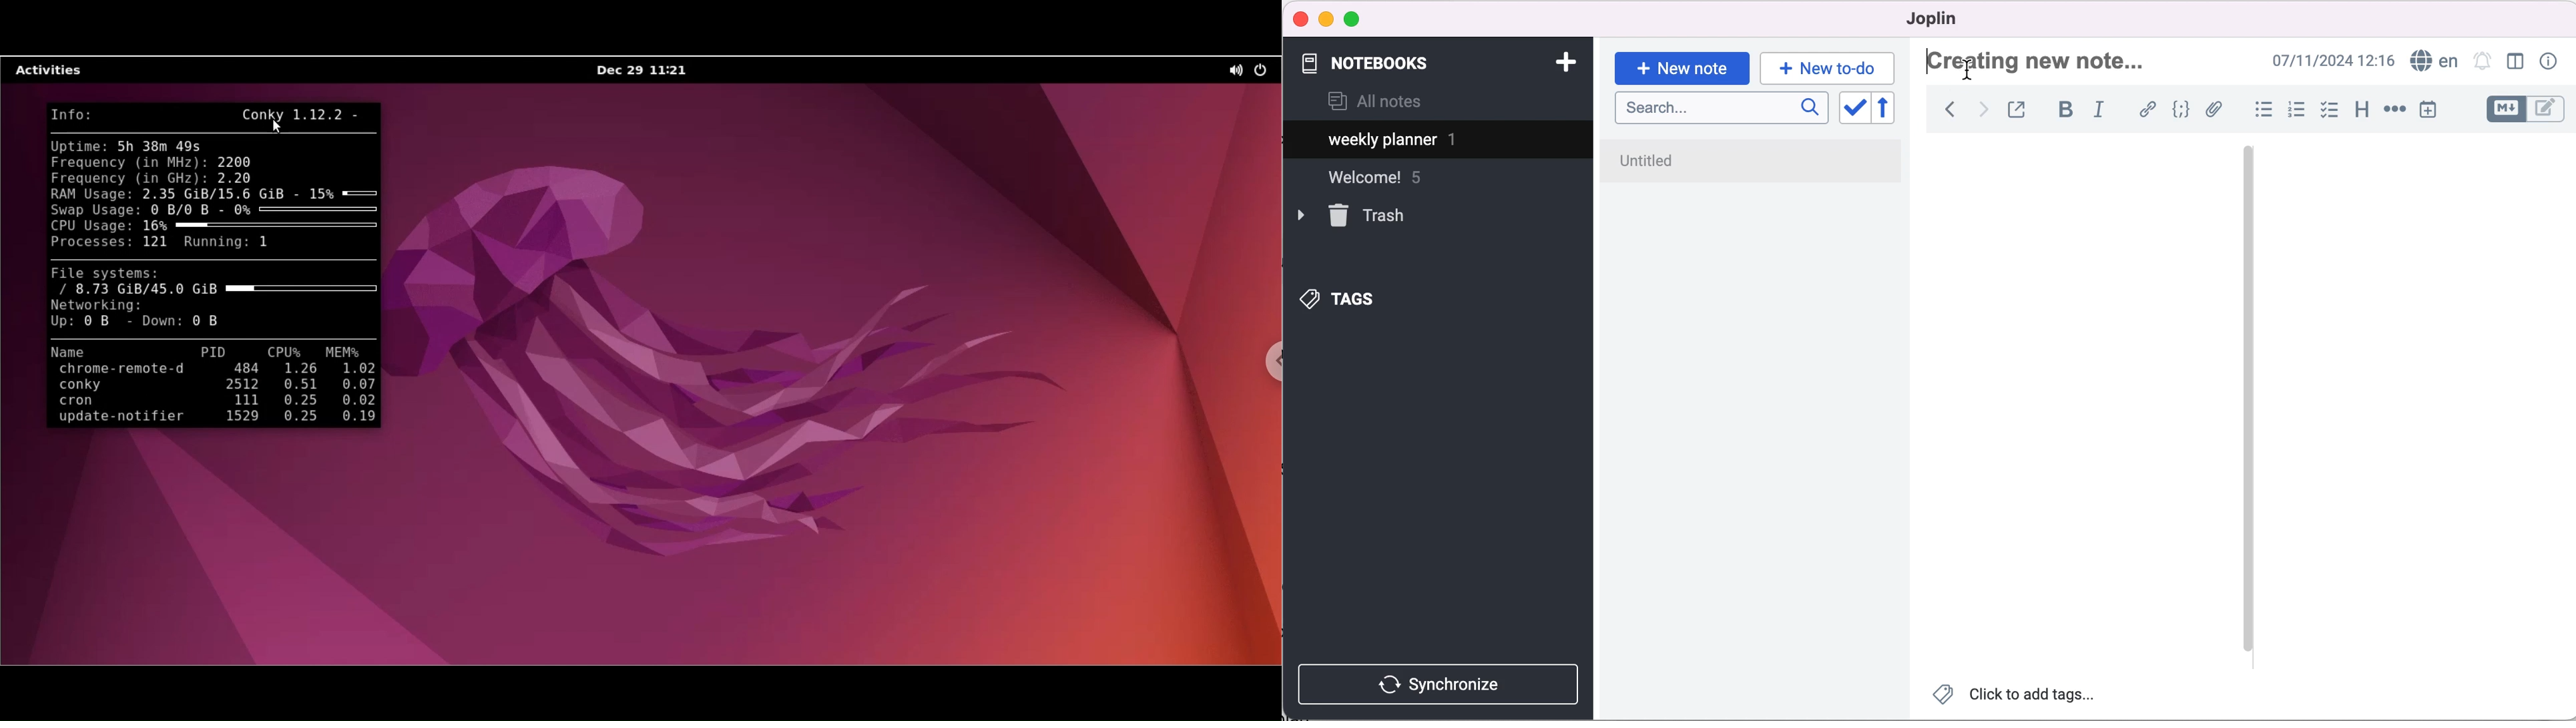 This screenshot has width=2576, height=728. Describe the element at coordinates (2329, 110) in the screenshot. I see `checkbox` at that location.